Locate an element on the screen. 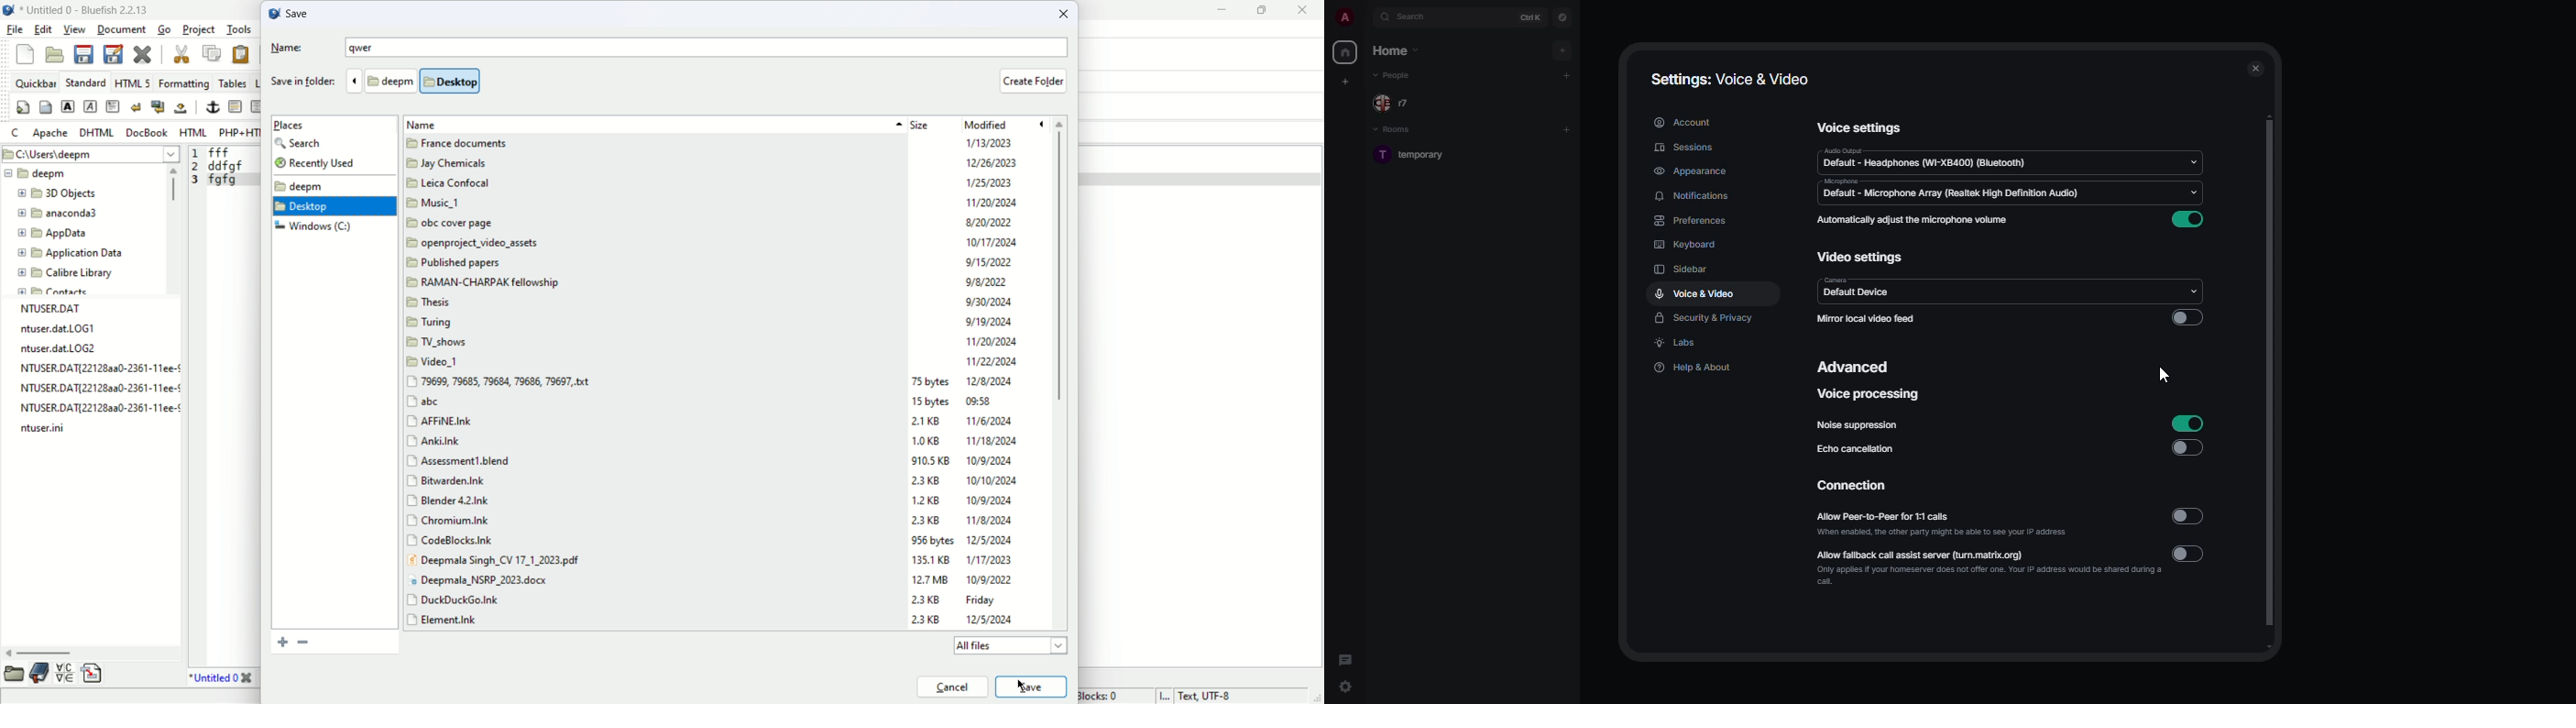 Image resolution: width=2576 pixels, height=728 pixels. size is located at coordinates (930, 378).